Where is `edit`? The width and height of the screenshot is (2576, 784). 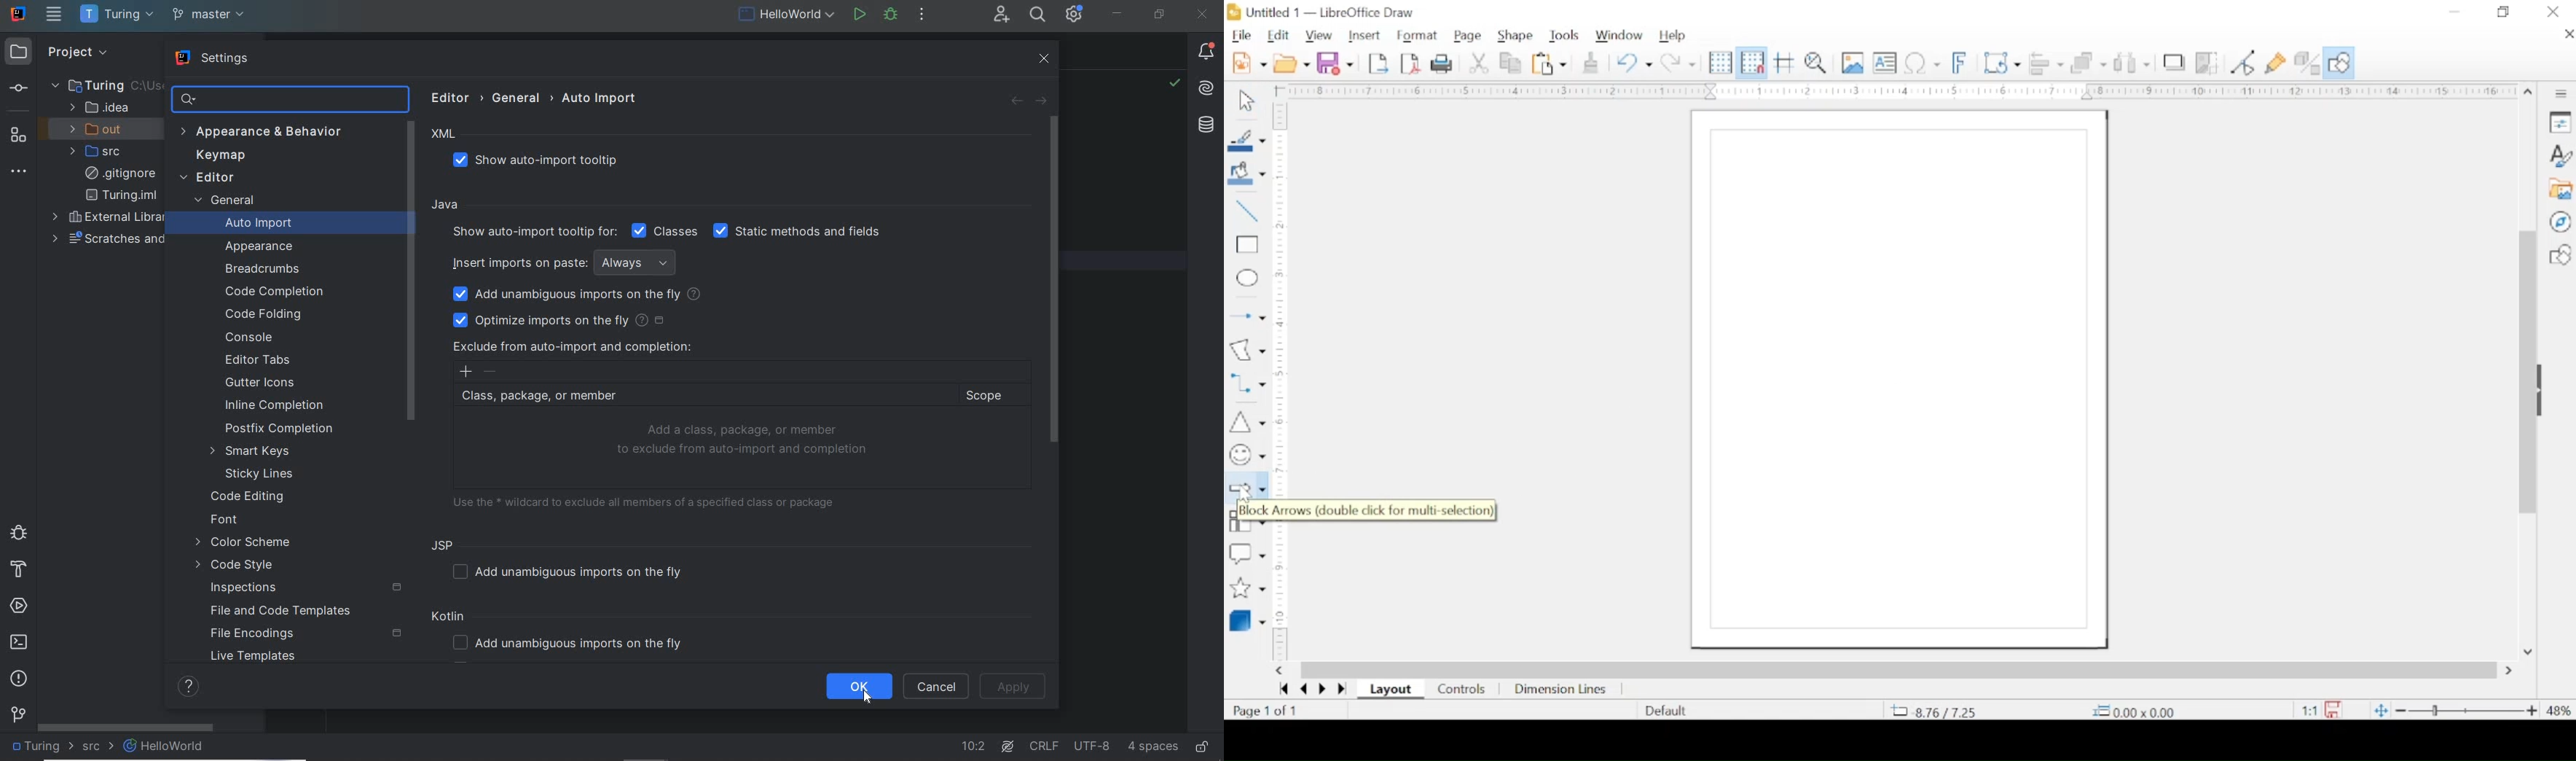
edit is located at coordinates (1280, 36).